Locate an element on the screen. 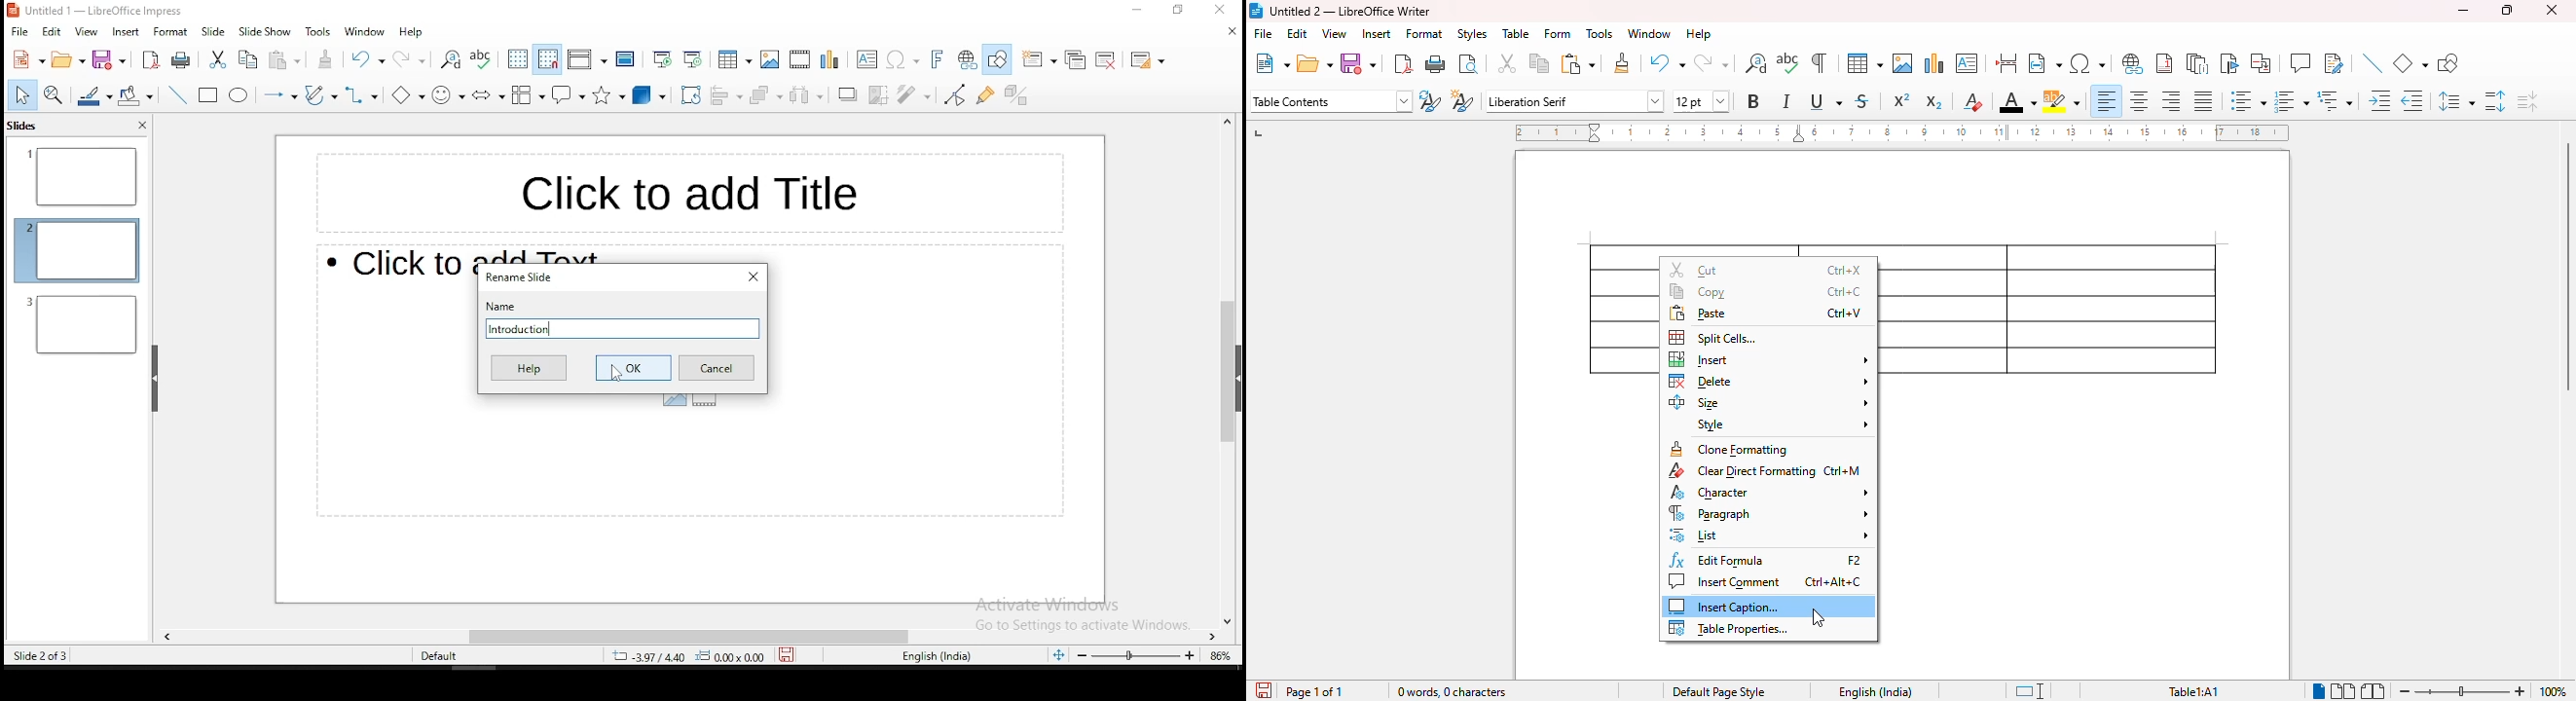  save is located at coordinates (1357, 63).